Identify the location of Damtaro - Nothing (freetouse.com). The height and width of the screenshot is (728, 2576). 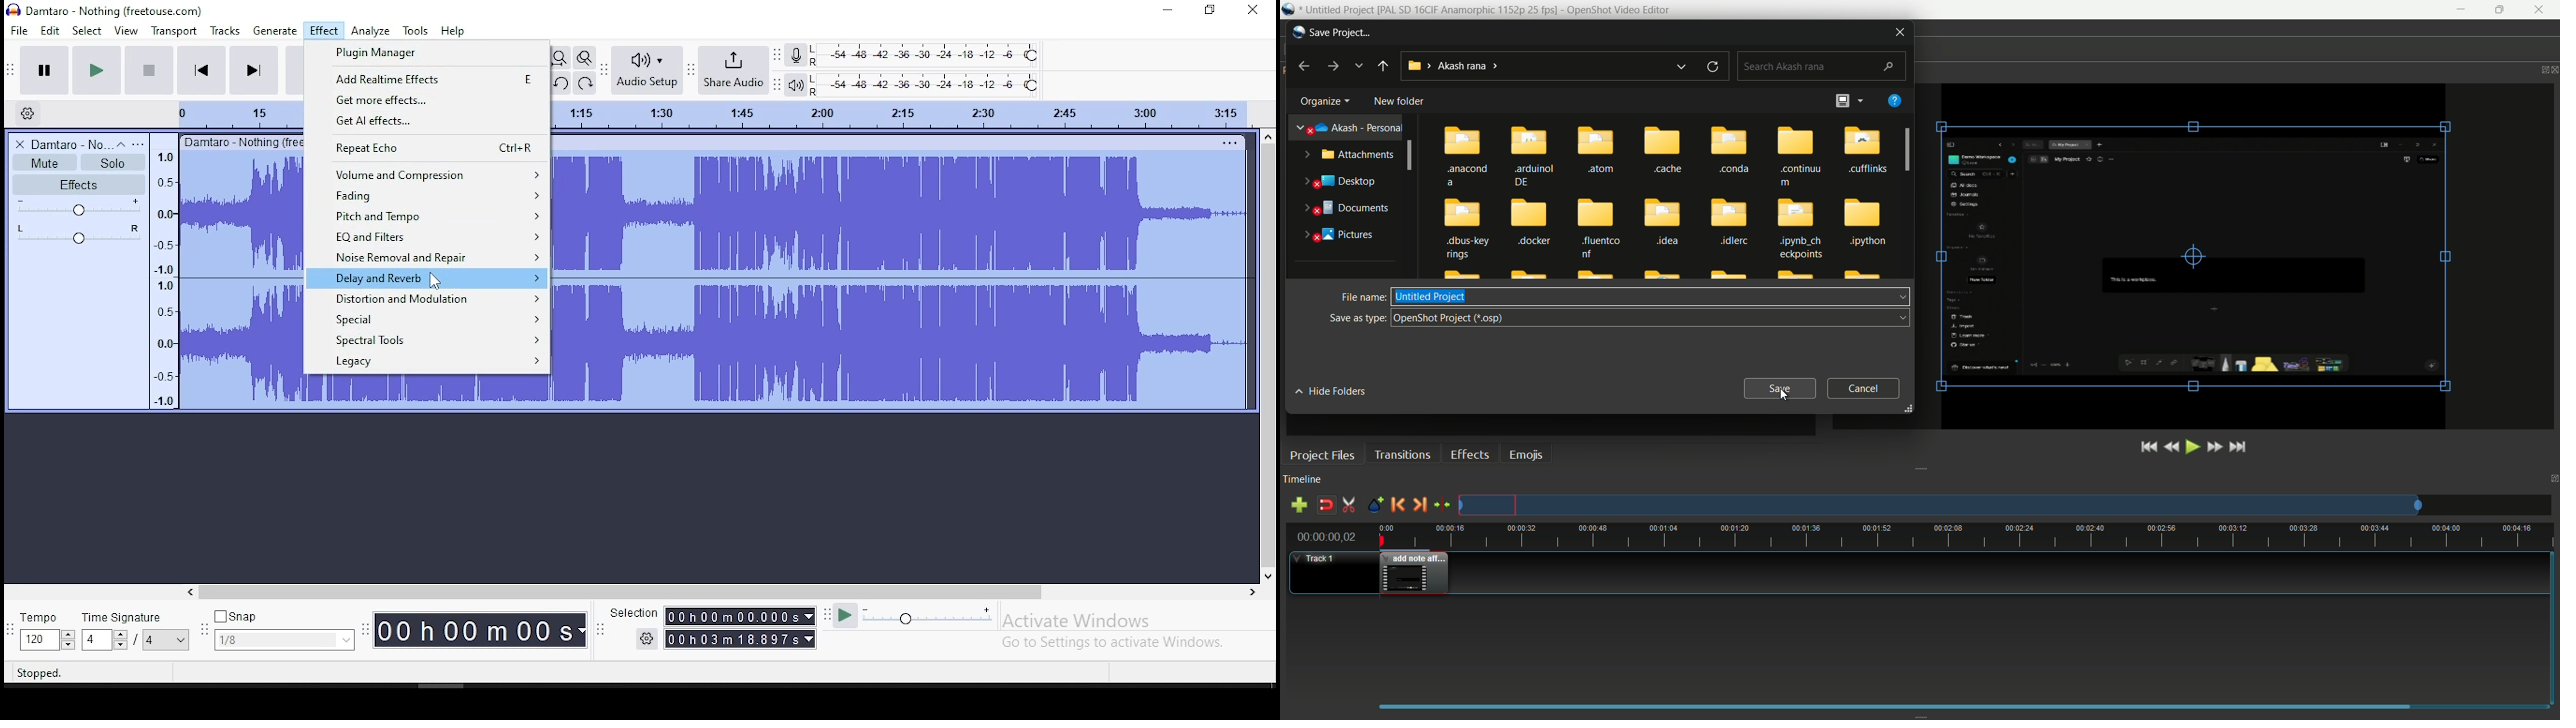
(104, 11).